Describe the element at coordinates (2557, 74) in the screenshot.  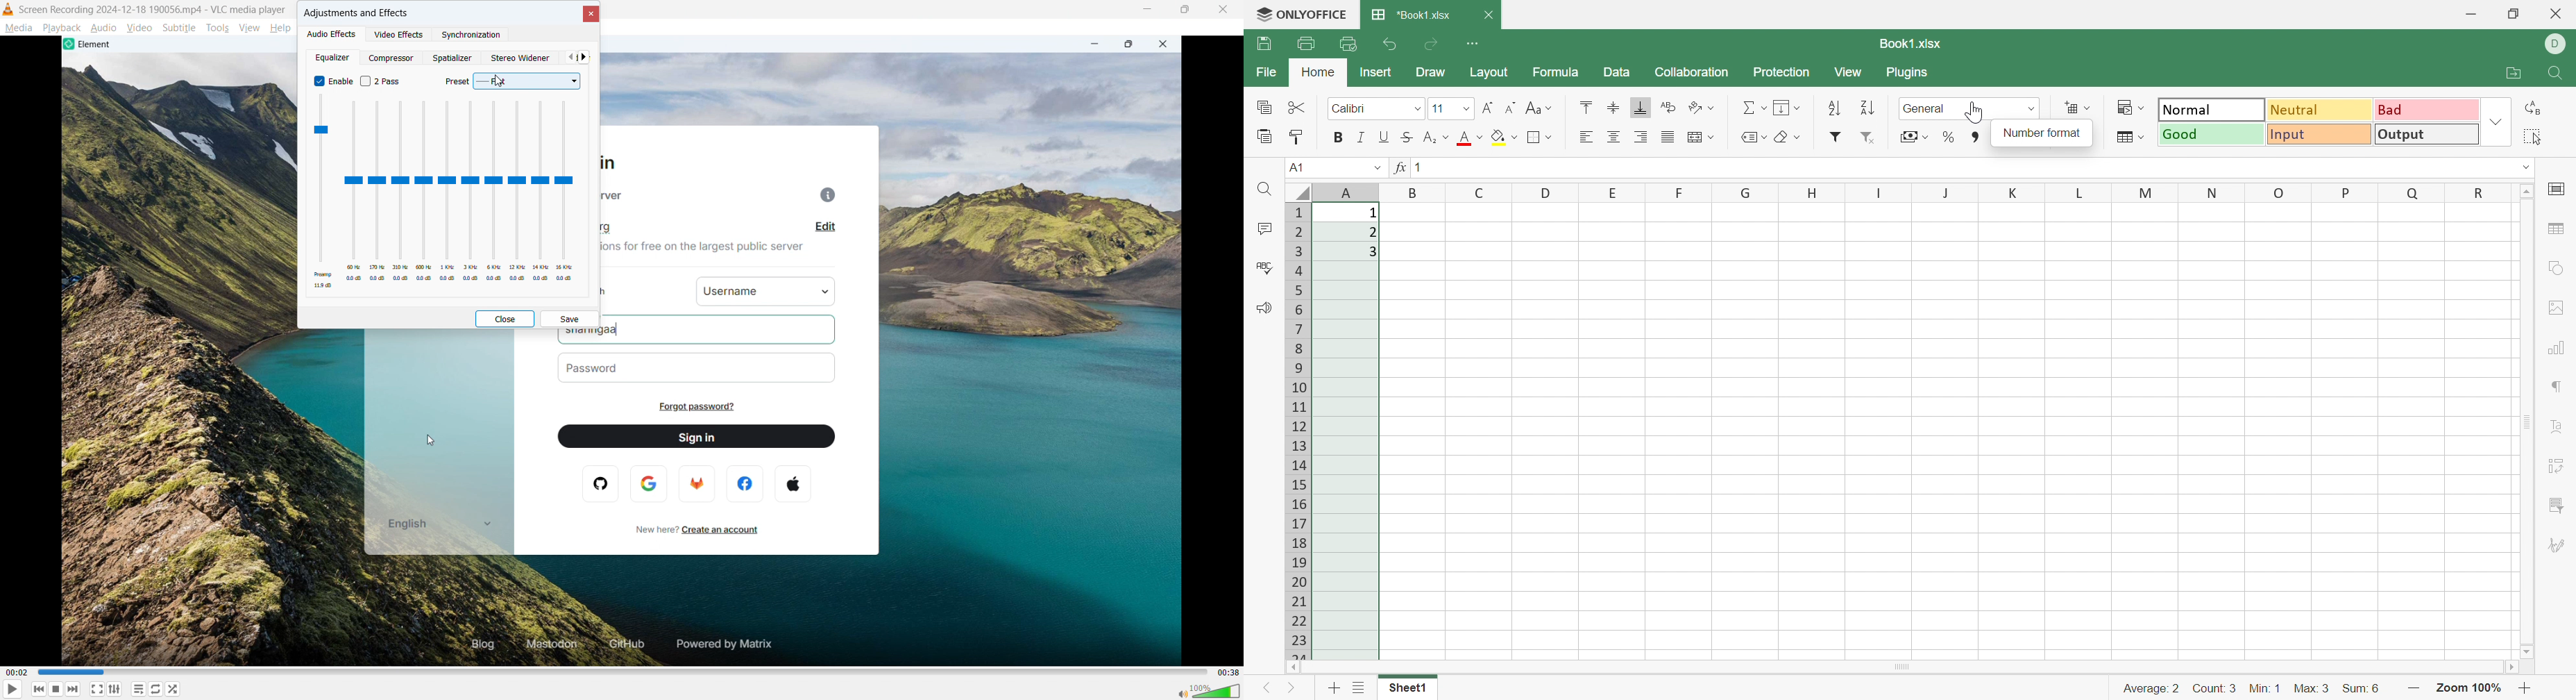
I see `Find` at that location.